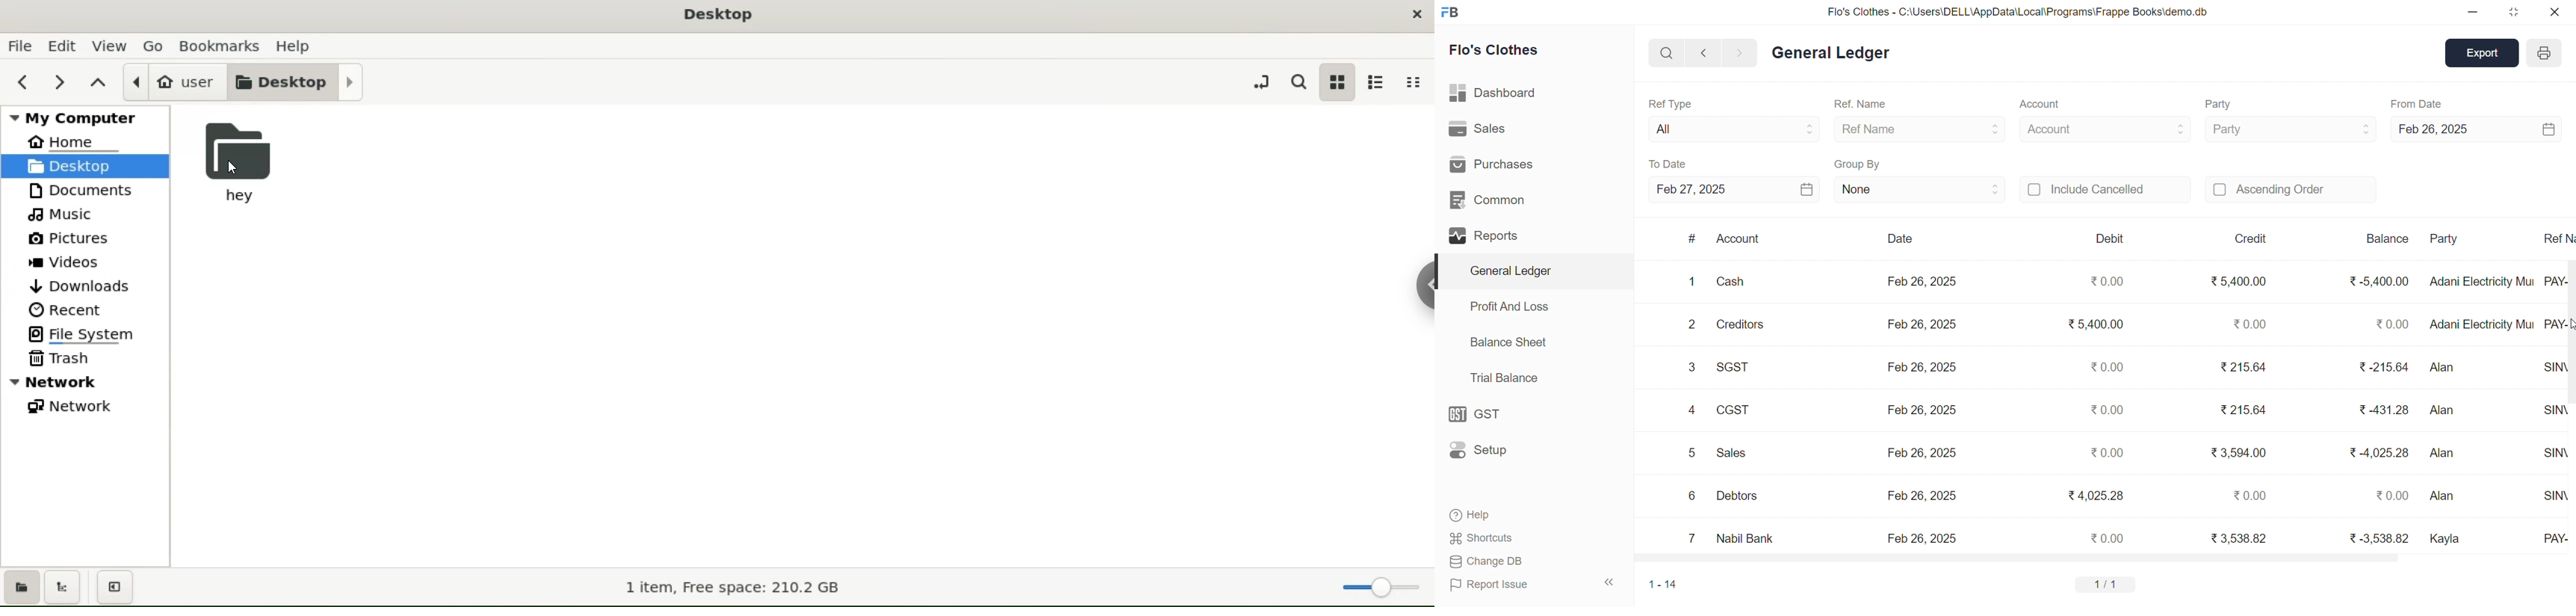 The height and width of the screenshot is (616, 2576). Describe the element at coordinates (1498, 164) in the screenshot. I see `Purchases` at that location.